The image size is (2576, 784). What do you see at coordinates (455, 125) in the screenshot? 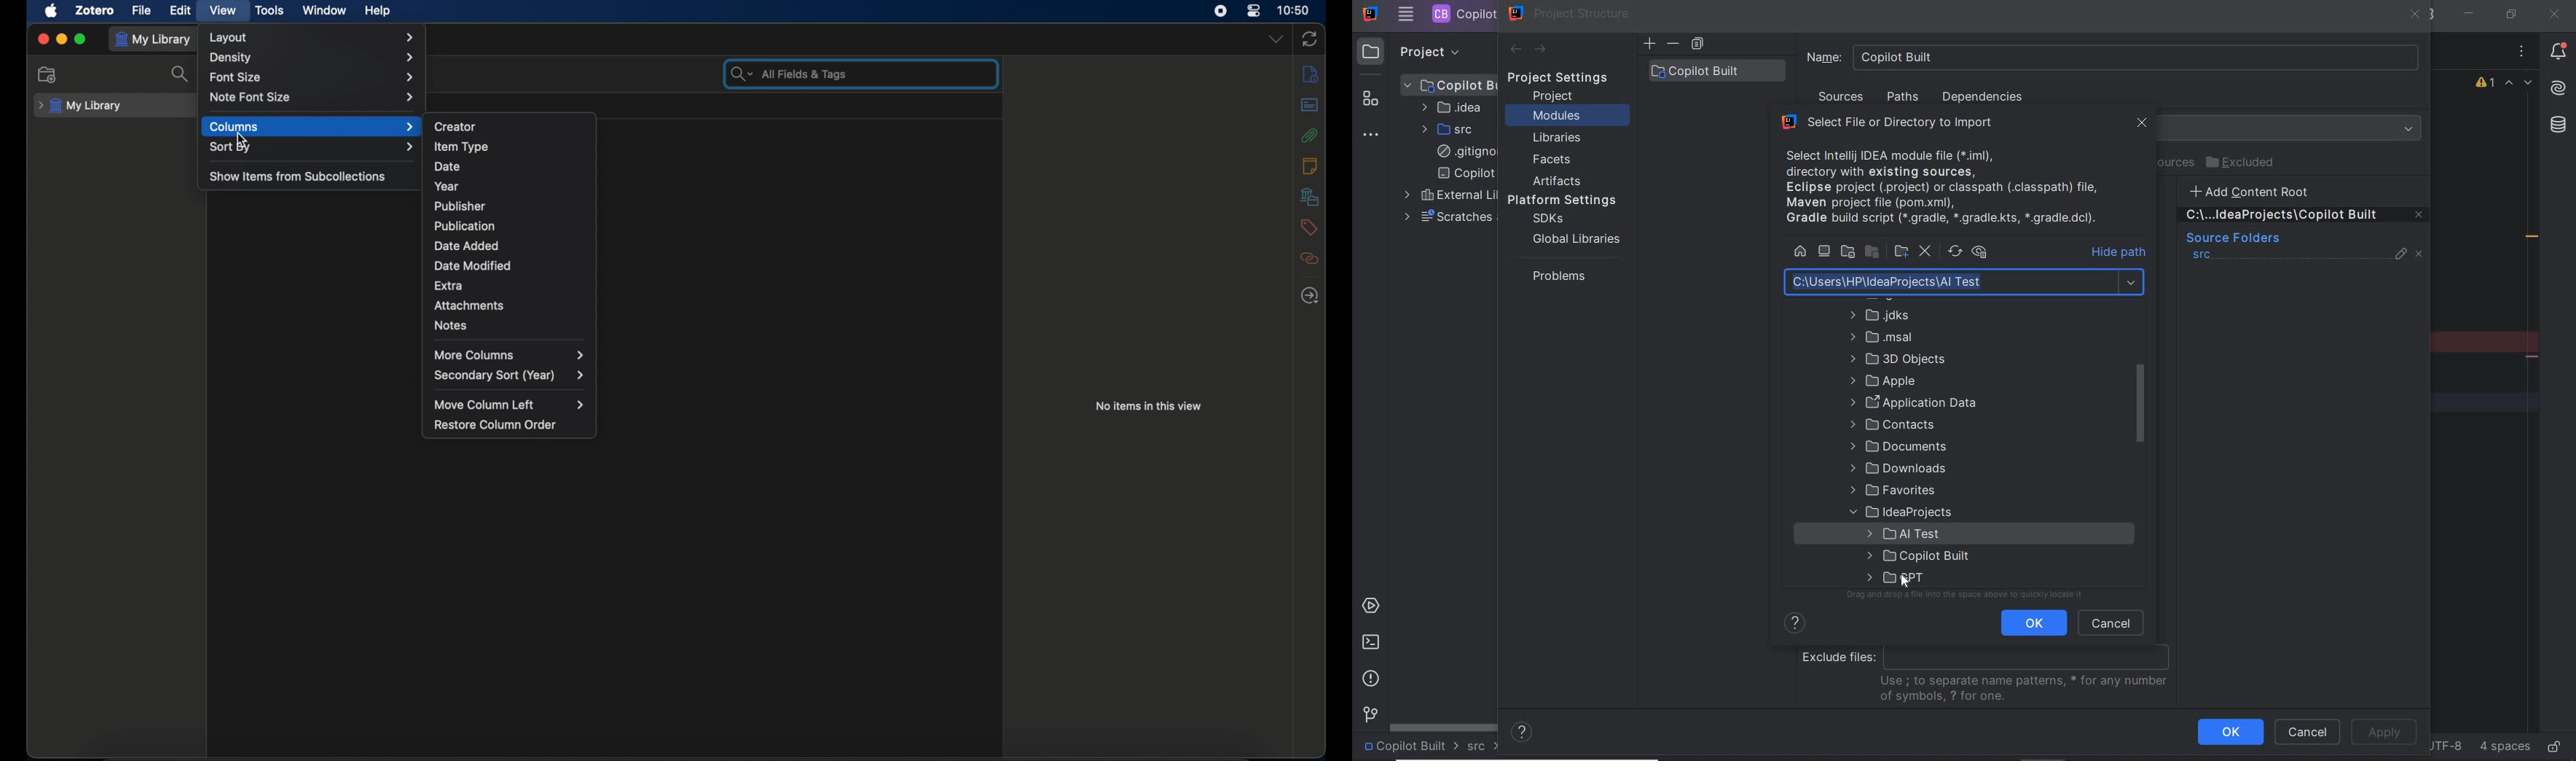
I see `creator` at bounding box center [455, 125].